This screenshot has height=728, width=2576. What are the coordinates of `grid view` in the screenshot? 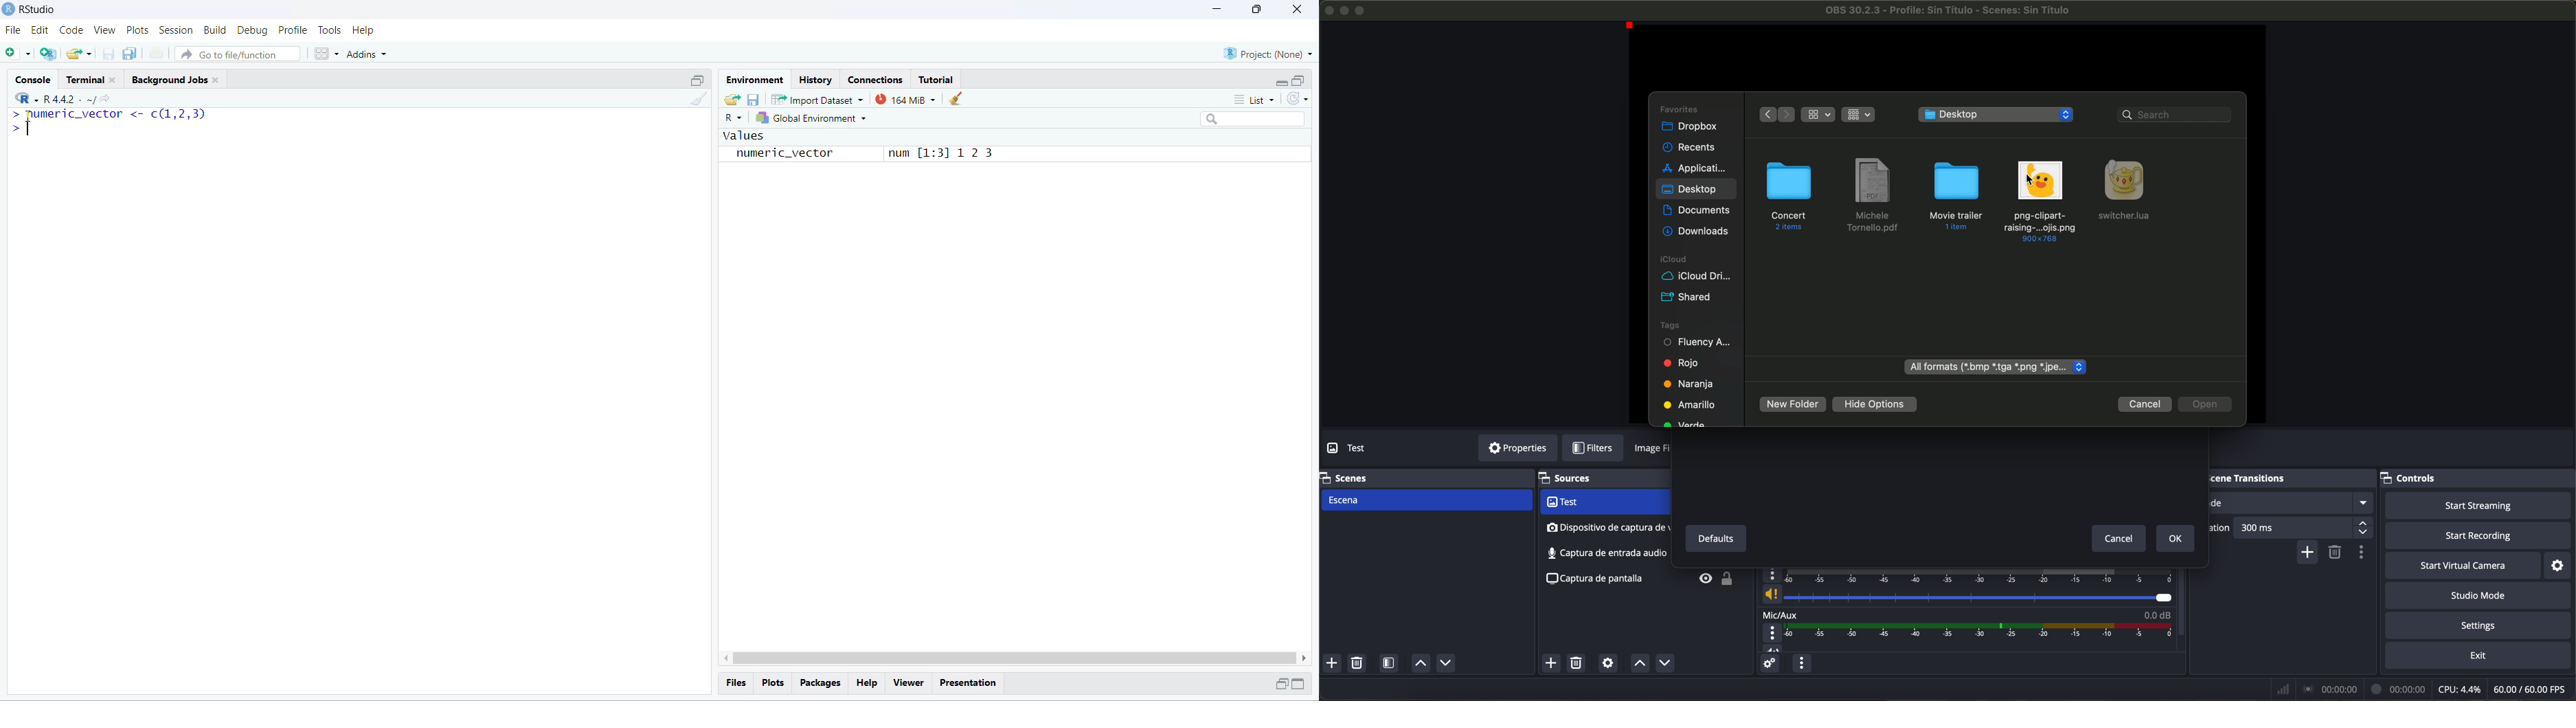 It's located at (1859, 116).